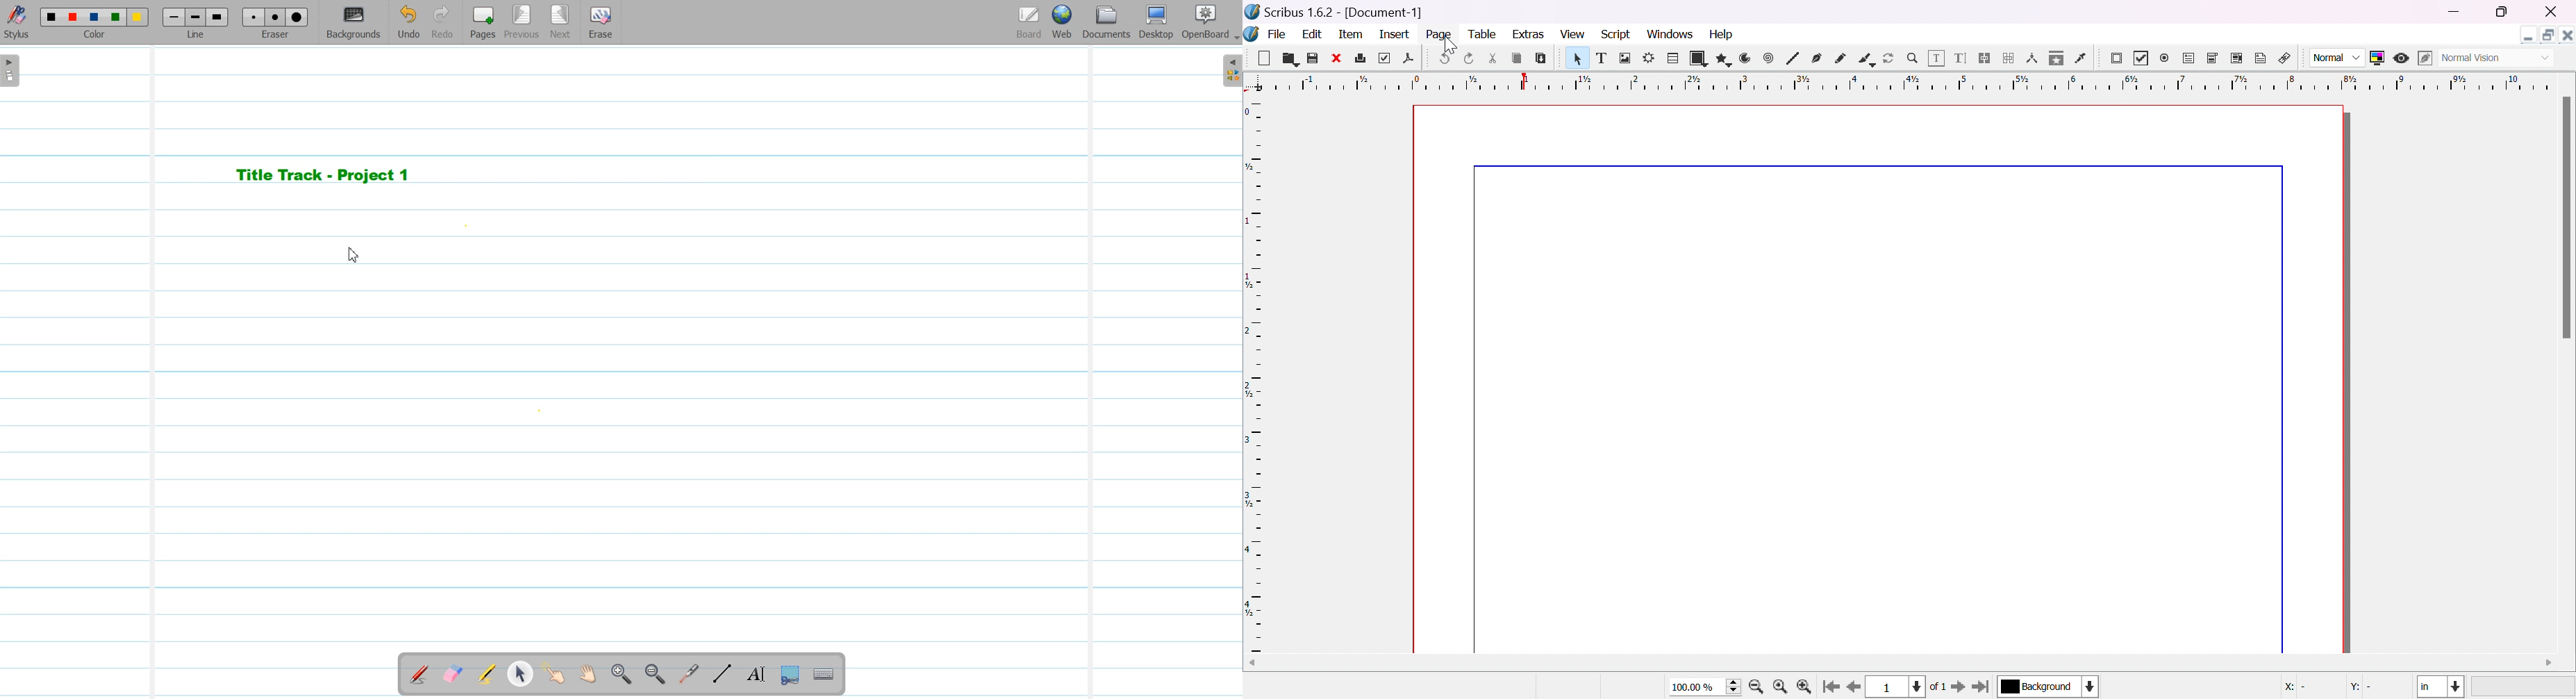 The width and height of the screenshot is (2576, 700). What do you see at coordinates (1289, 57) in the screenshot?
I see `open` at bounding box center [1289, 57].